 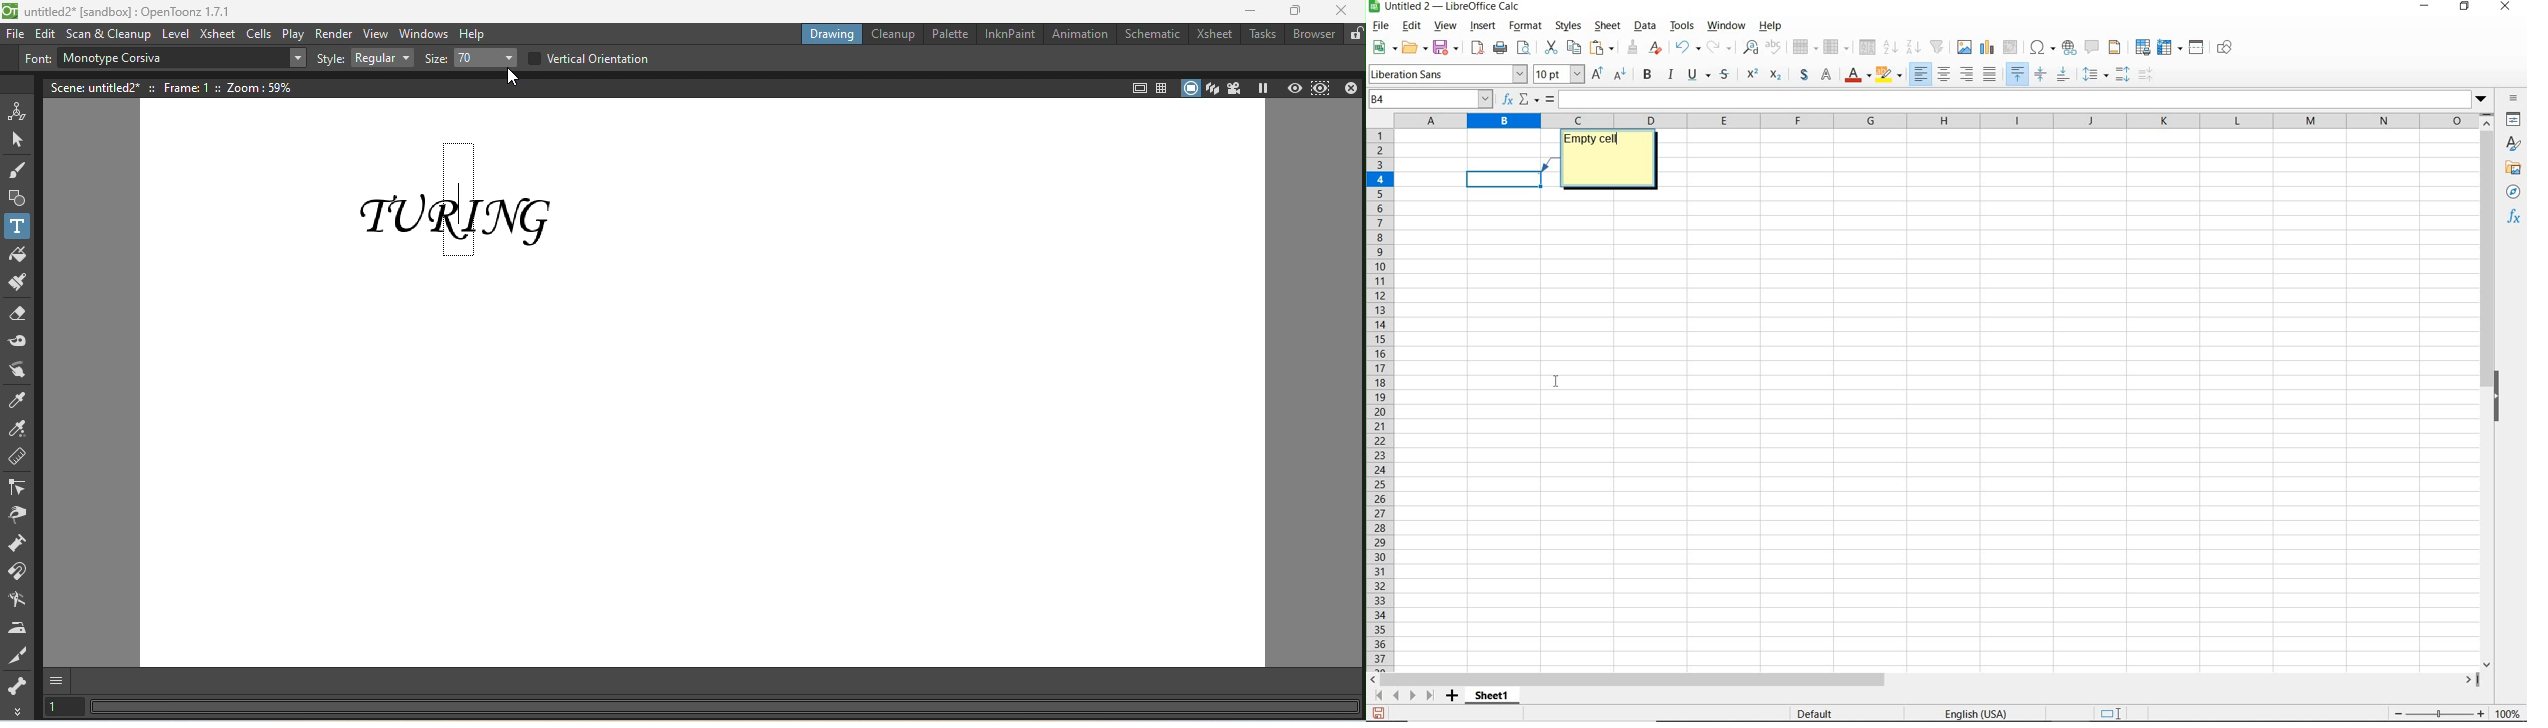 I want to click on name box, so click(x=1431, y=100).